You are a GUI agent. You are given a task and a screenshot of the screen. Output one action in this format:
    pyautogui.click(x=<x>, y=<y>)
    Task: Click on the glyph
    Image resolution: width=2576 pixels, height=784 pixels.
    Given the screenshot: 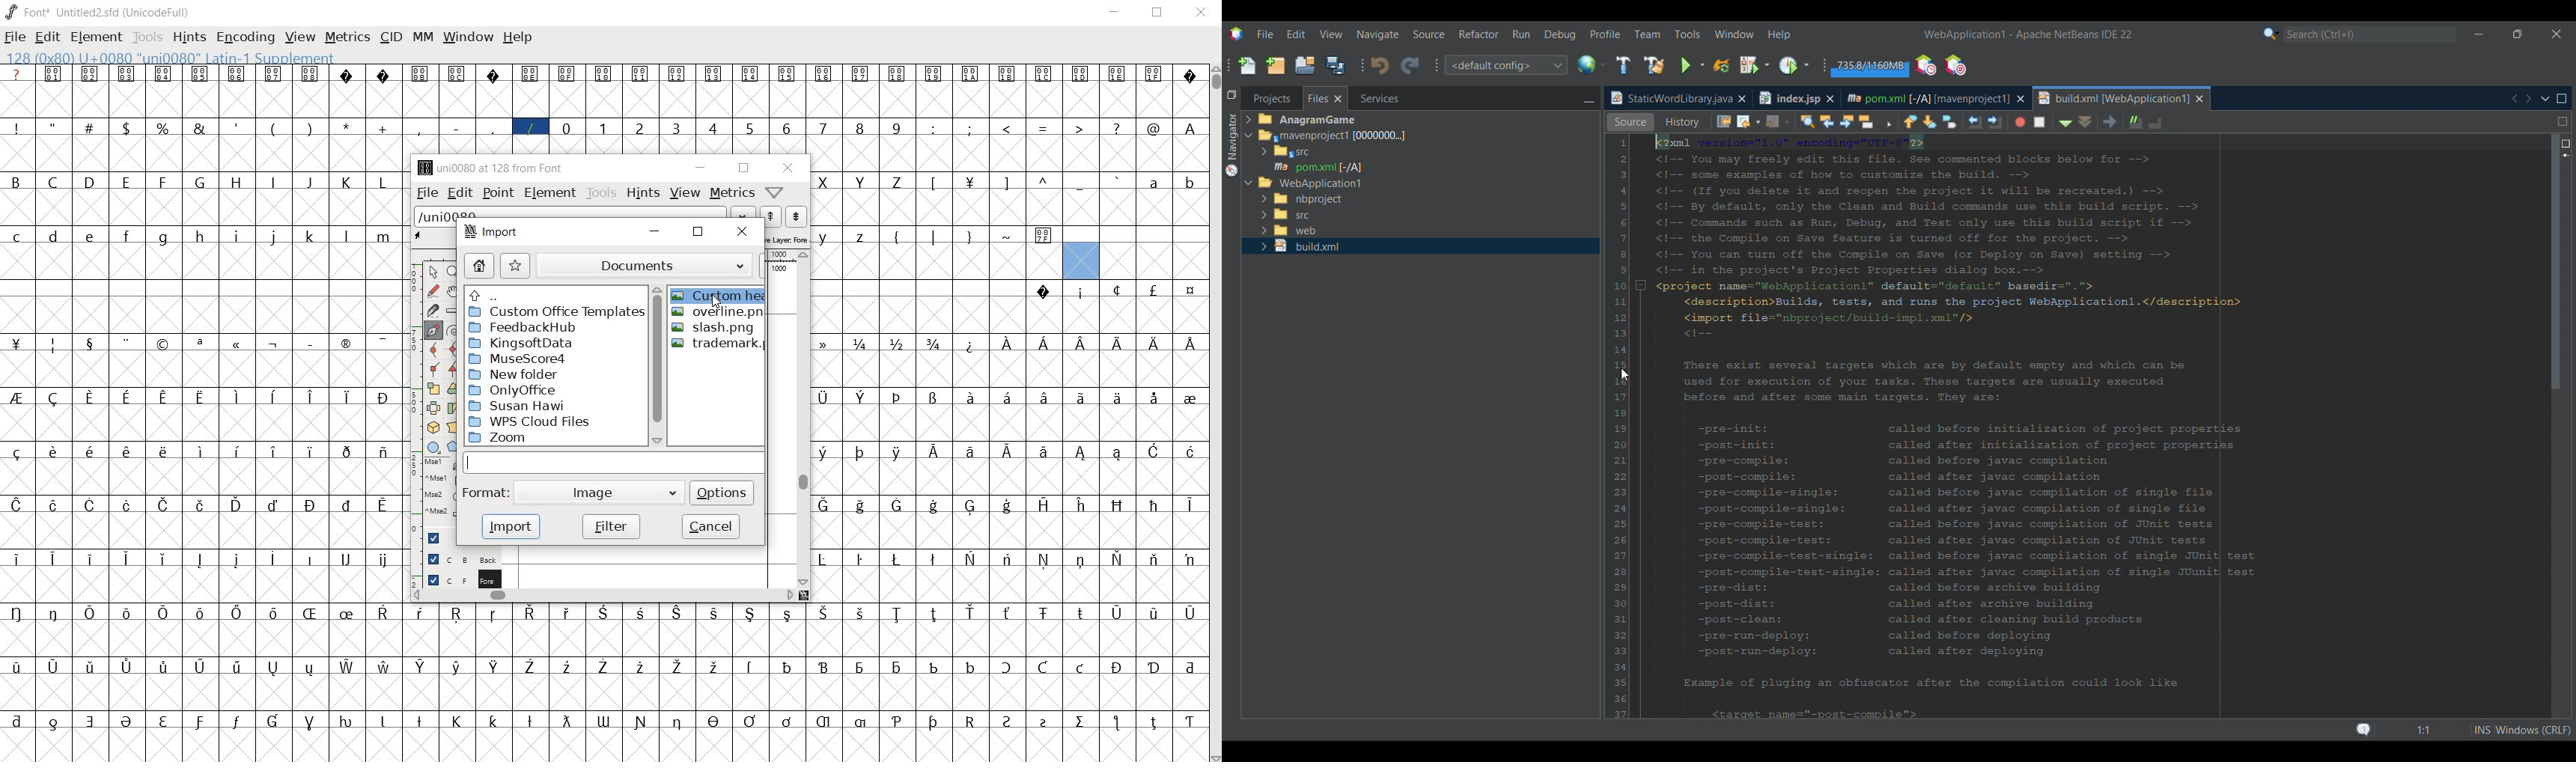 What is the action you would take?
    pyautogui.click(x=861, y=183)
    